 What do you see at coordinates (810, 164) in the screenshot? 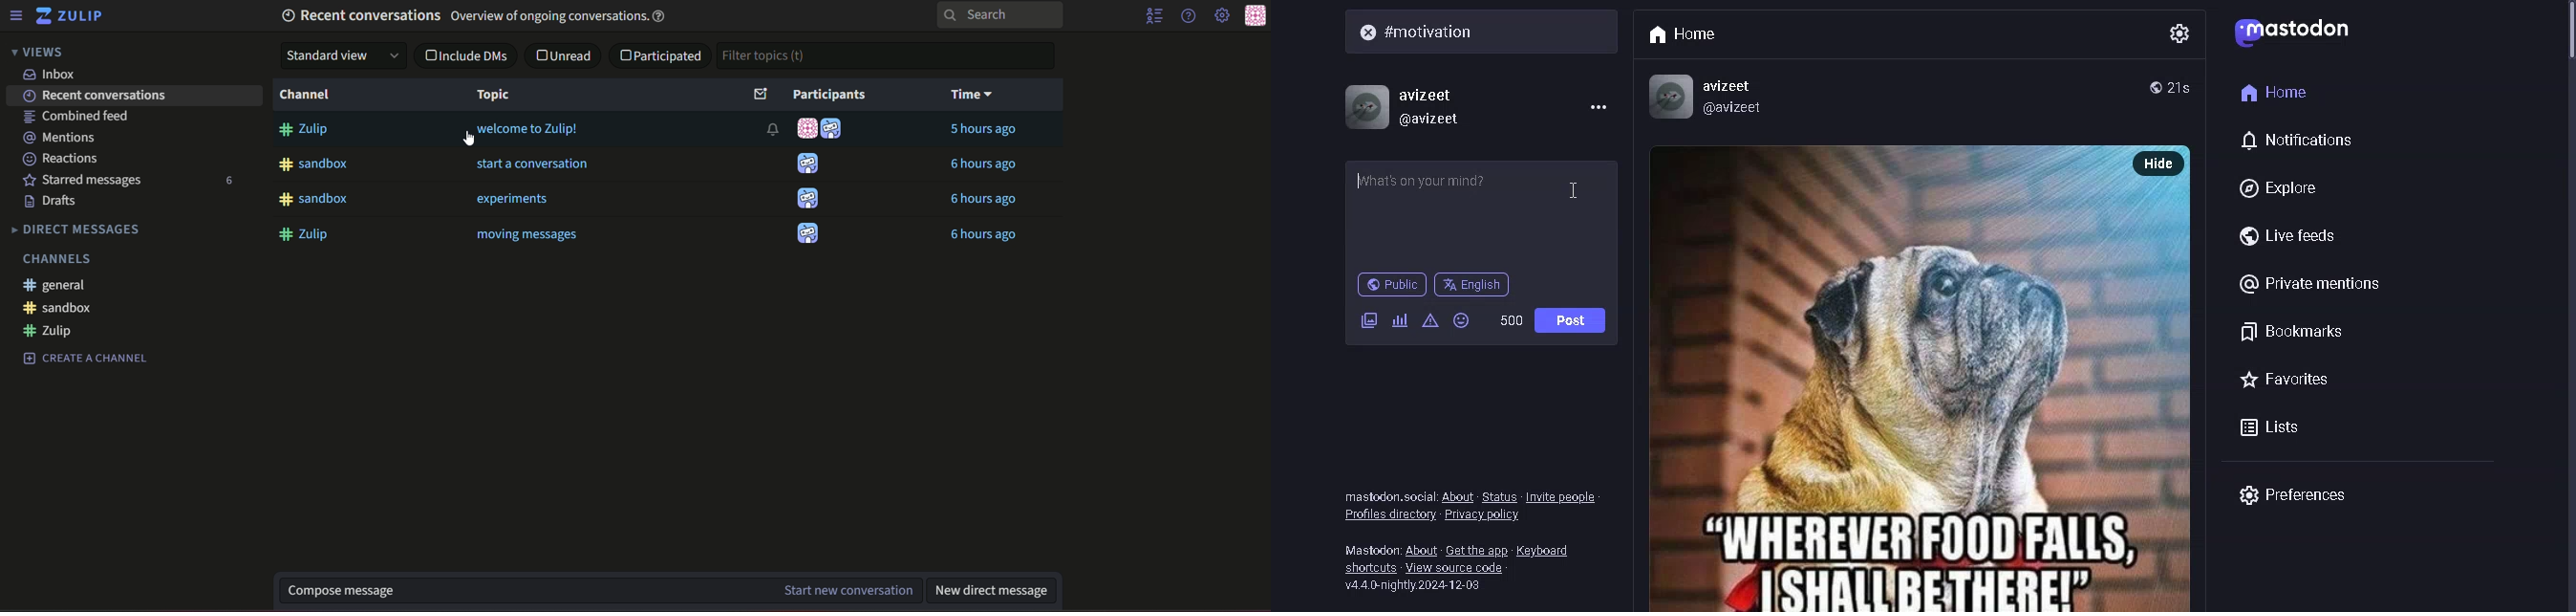
I see `icon` at bounding box center [810, 164].